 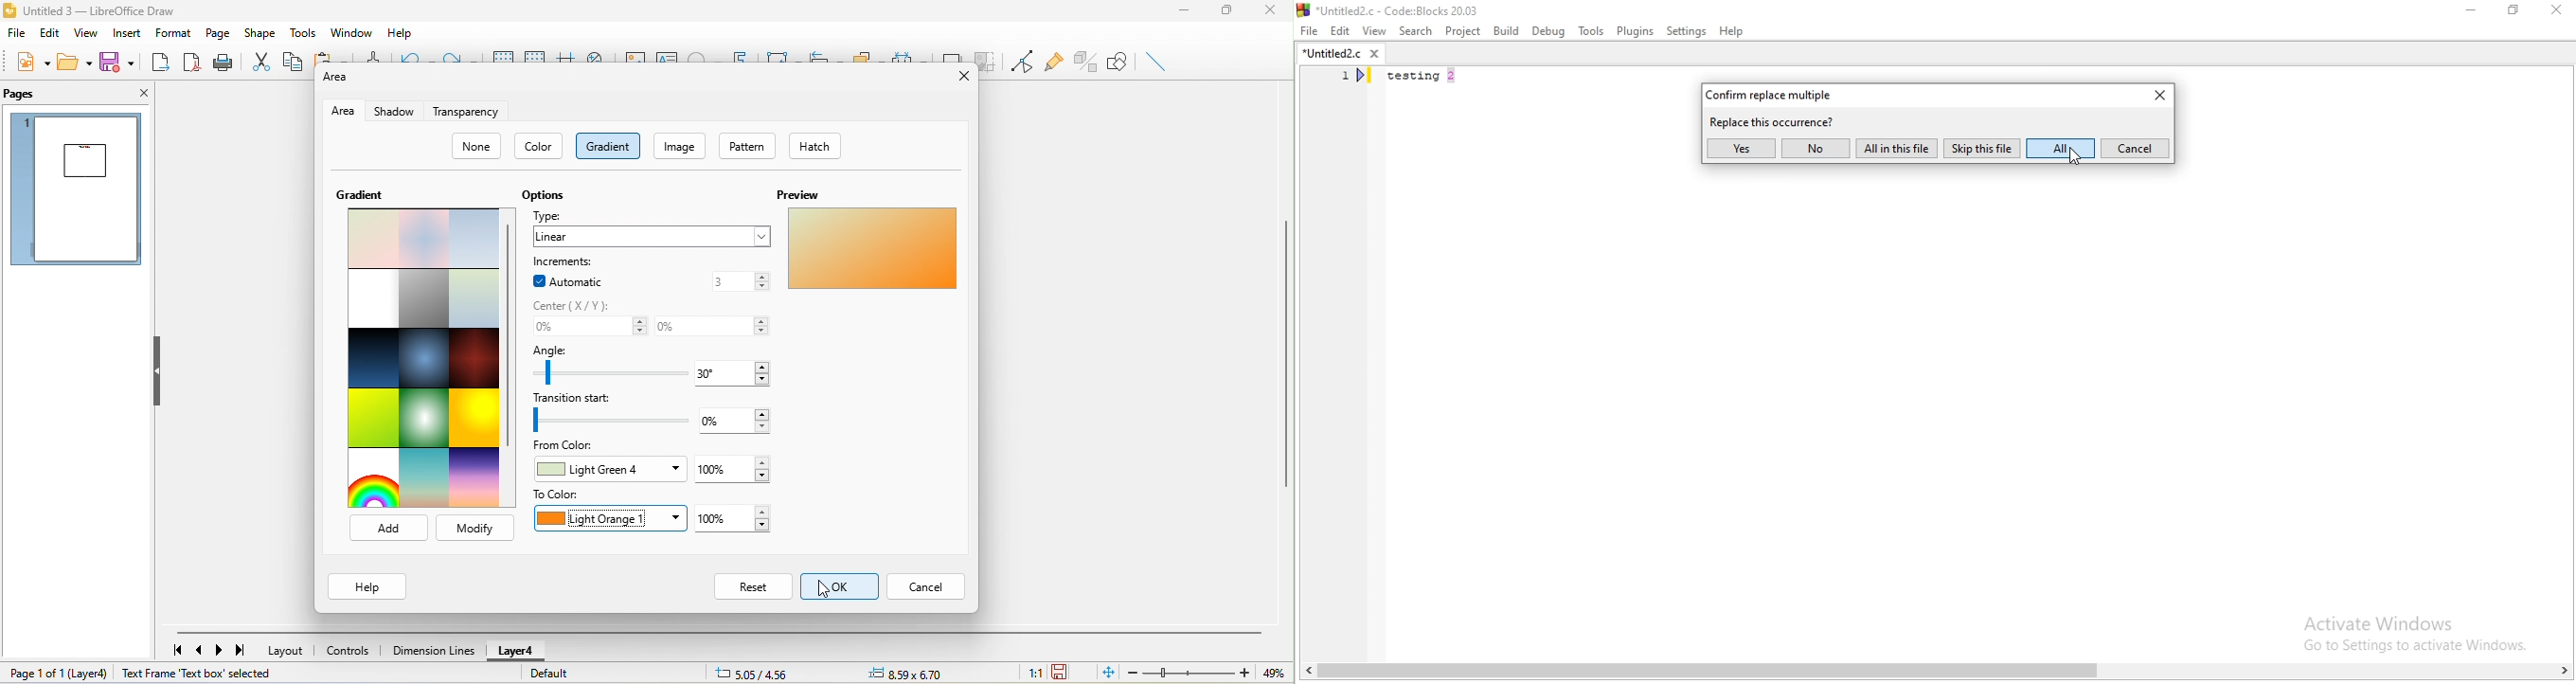 I want to click on layer 4, so click(x=514, y=653).